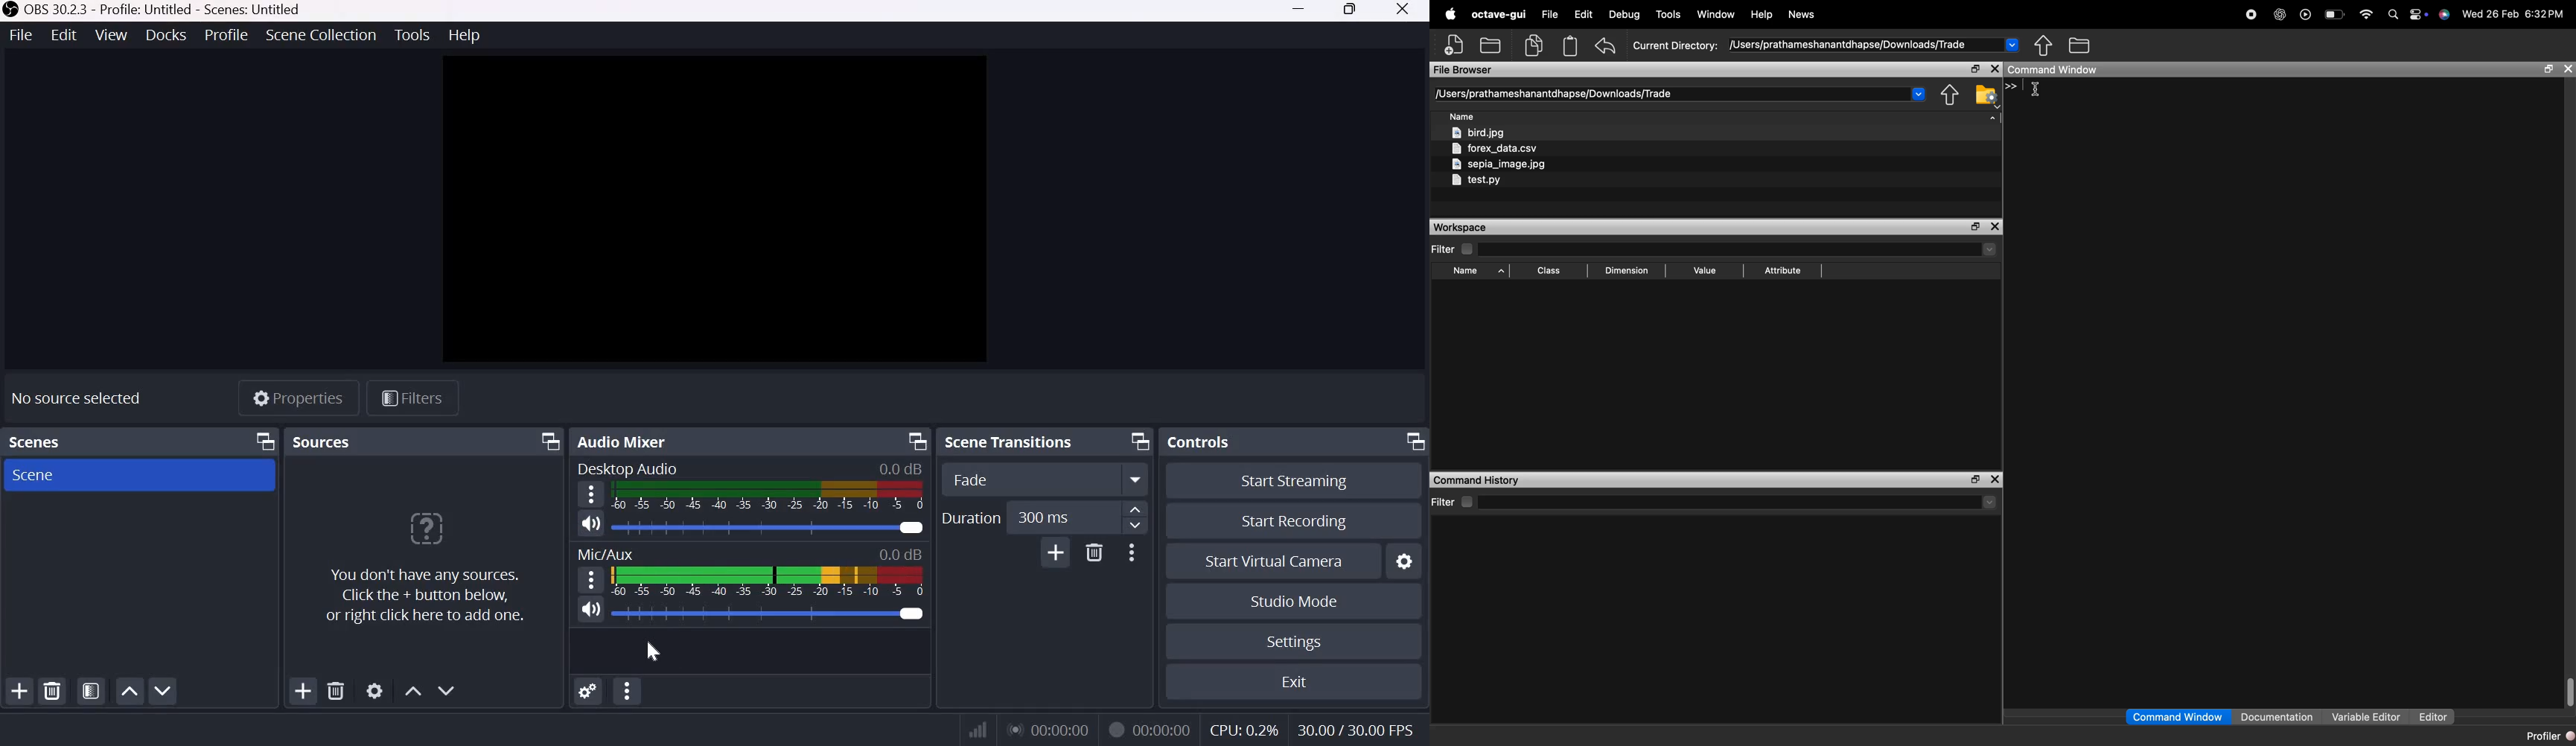  What do you see at coordinates (1164, 728) in the screenshot?
I see `Recording Timer` at bounding box center [1164, 728].